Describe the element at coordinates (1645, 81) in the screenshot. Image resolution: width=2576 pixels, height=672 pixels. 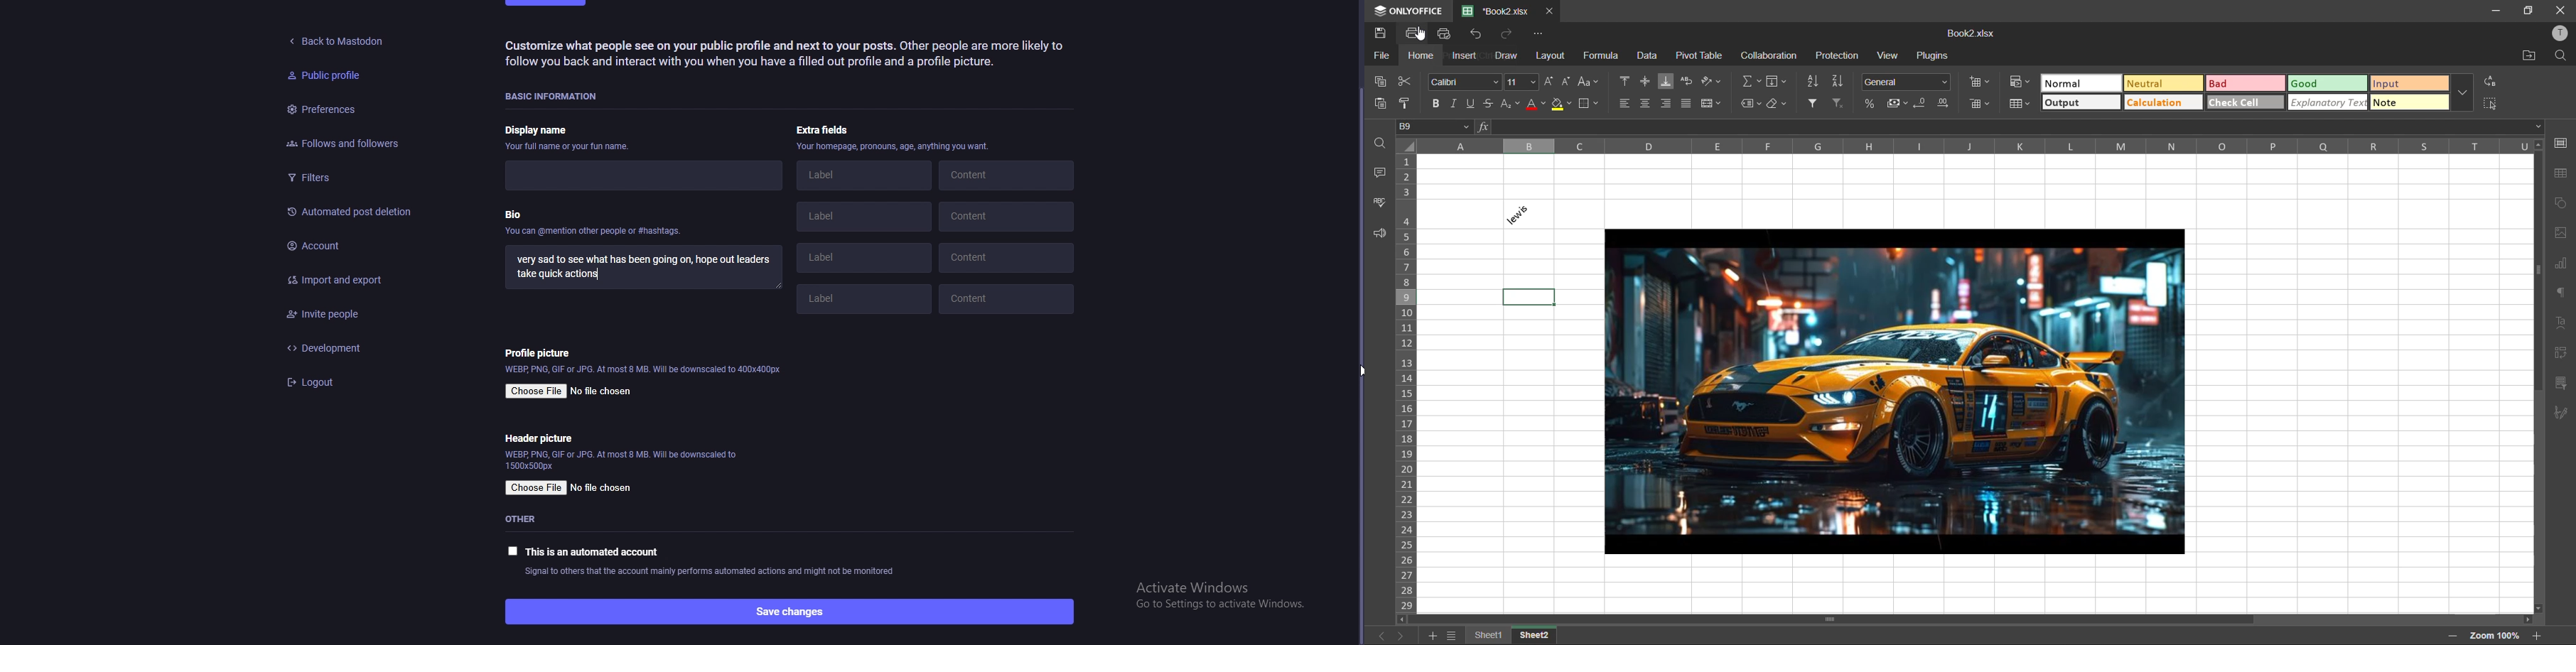
I see `align middle` at that location.